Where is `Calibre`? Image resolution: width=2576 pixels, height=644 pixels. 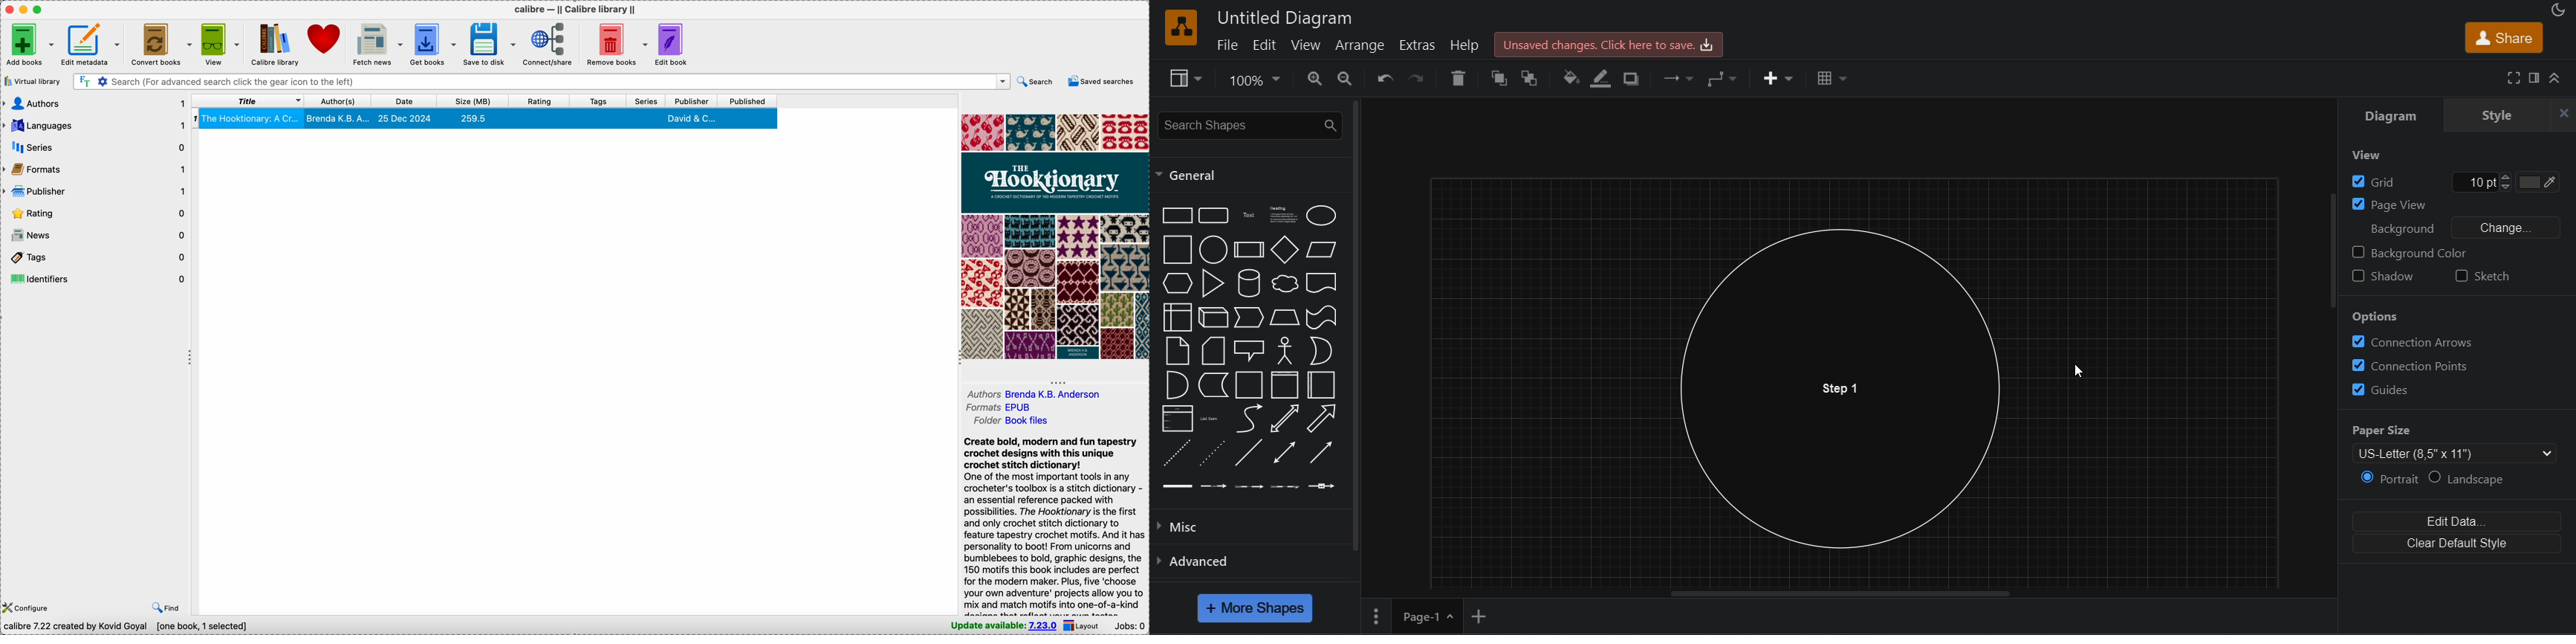
Calibre is located at coordinates (574, 11).